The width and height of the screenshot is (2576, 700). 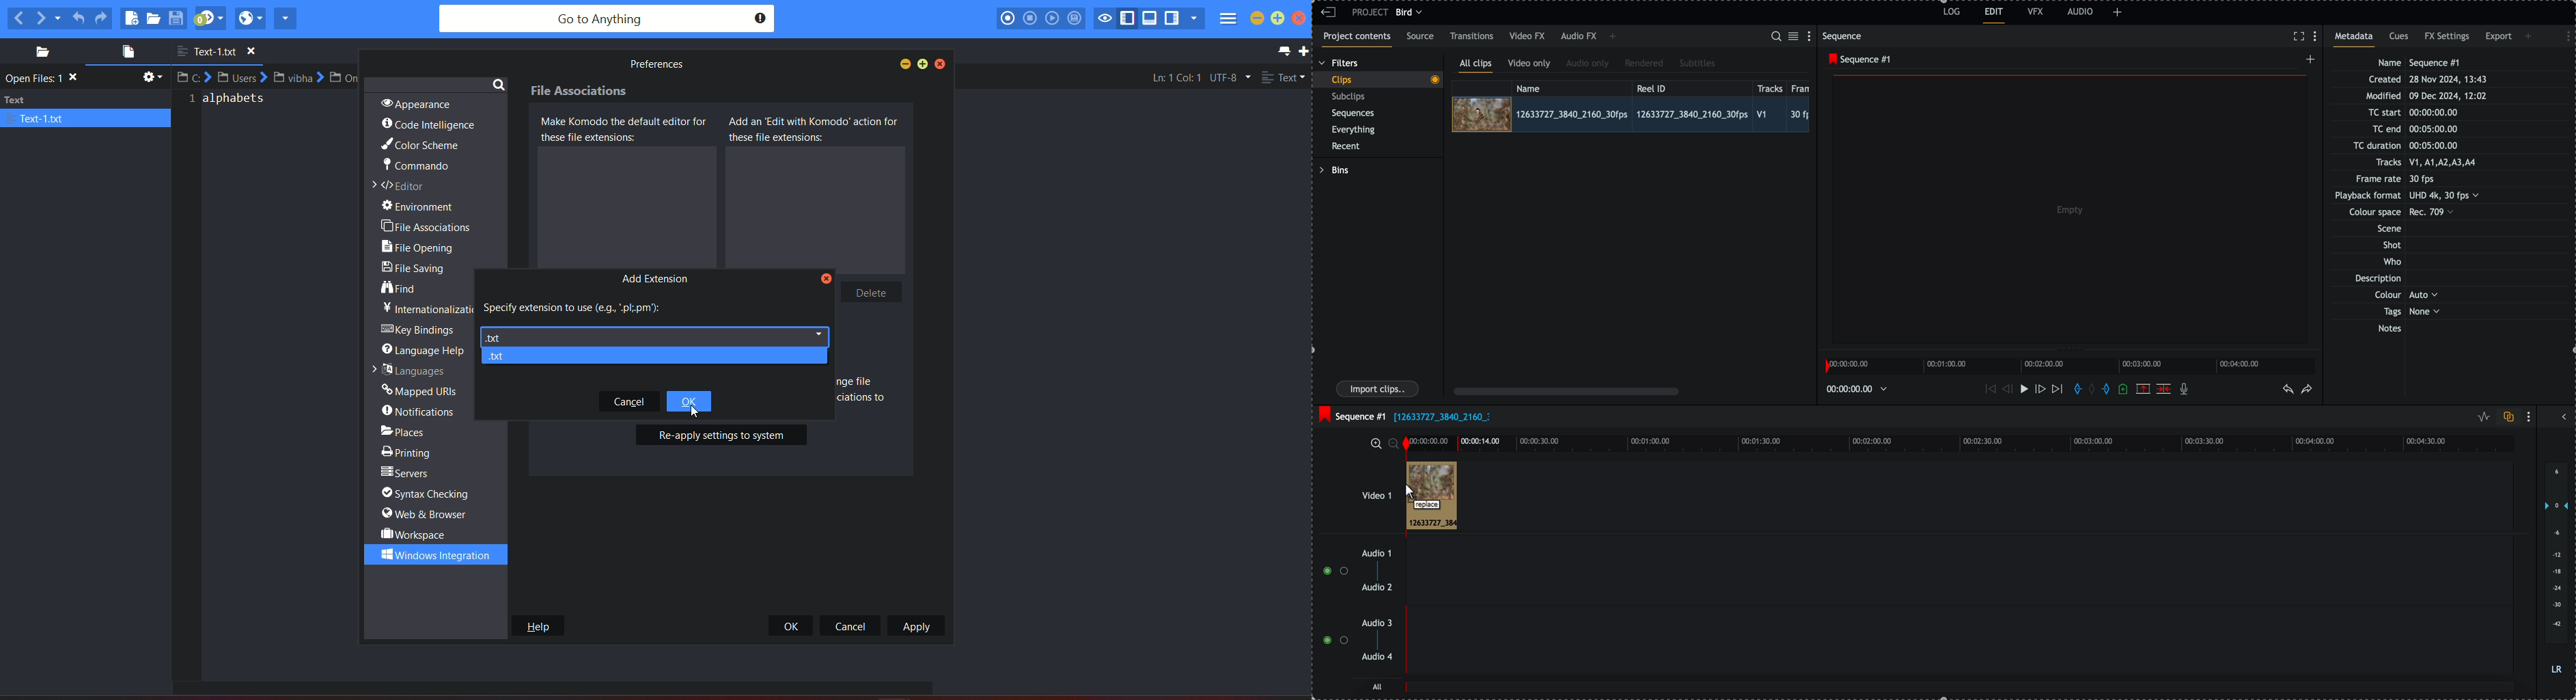 I want to click on delete/cut, so click(x=2164, y=389).